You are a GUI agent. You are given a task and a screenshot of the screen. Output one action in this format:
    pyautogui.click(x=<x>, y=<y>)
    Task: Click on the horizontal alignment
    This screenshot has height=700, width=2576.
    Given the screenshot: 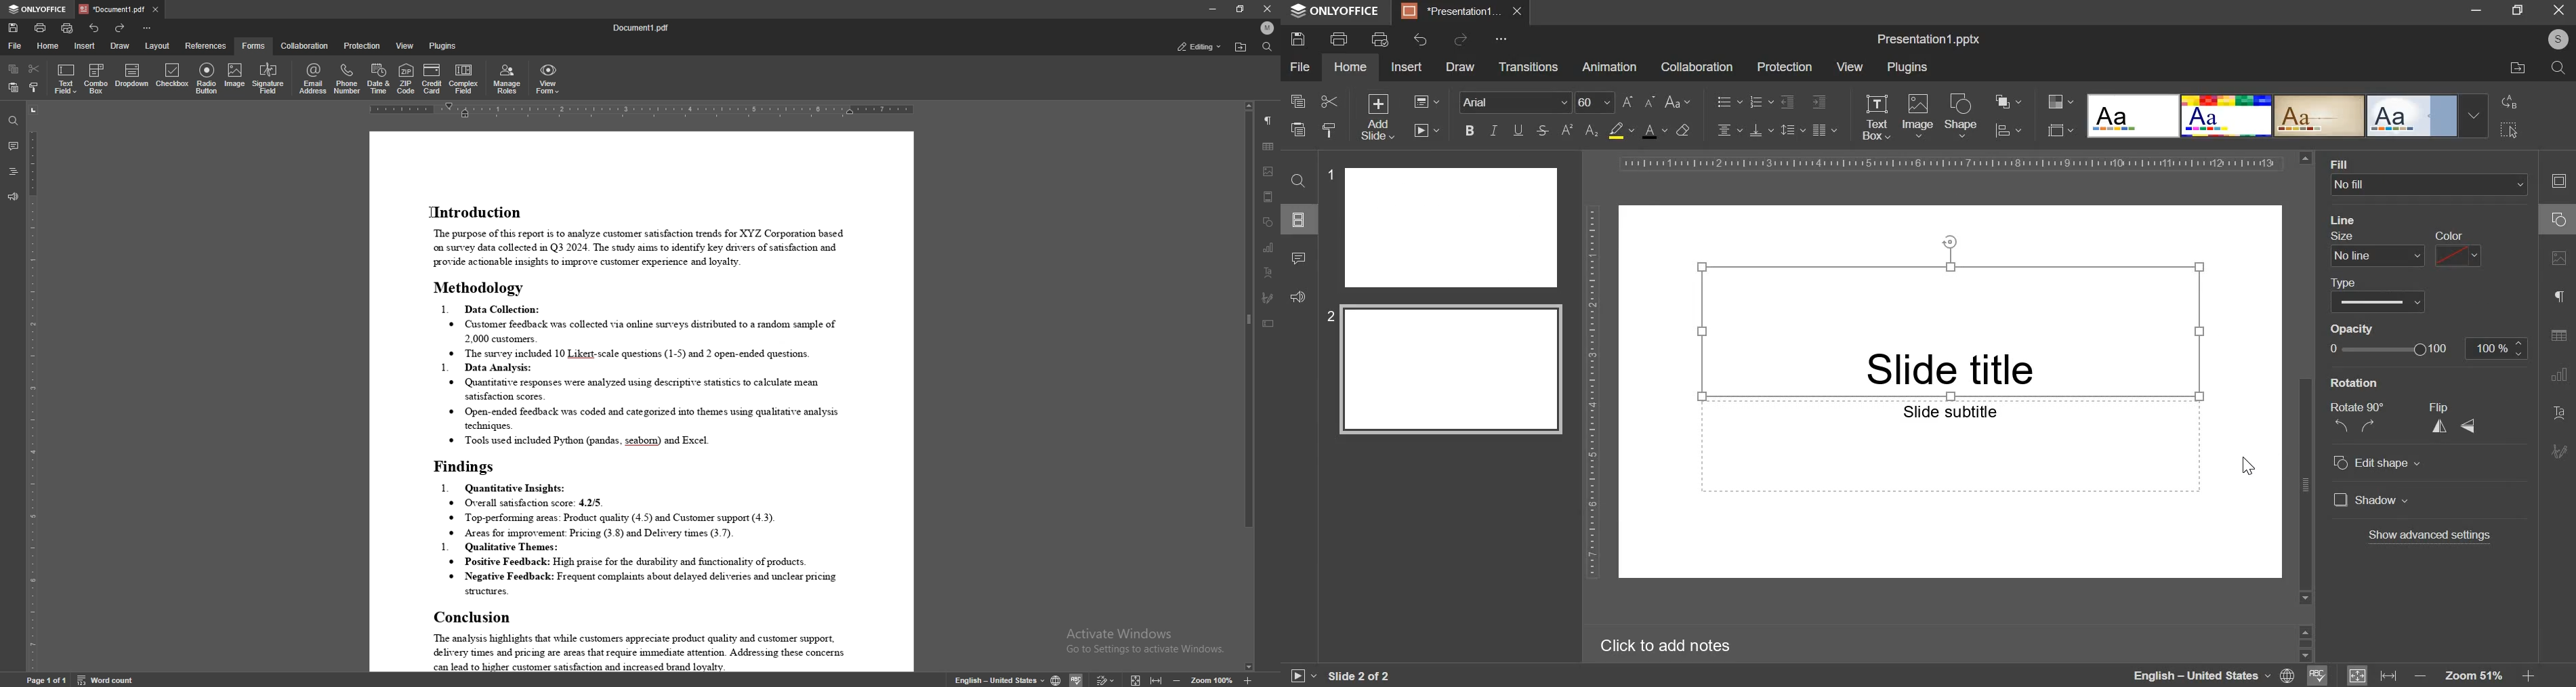 What is the action you would take?
    pyautogui.click(x=1729, y=128)
    